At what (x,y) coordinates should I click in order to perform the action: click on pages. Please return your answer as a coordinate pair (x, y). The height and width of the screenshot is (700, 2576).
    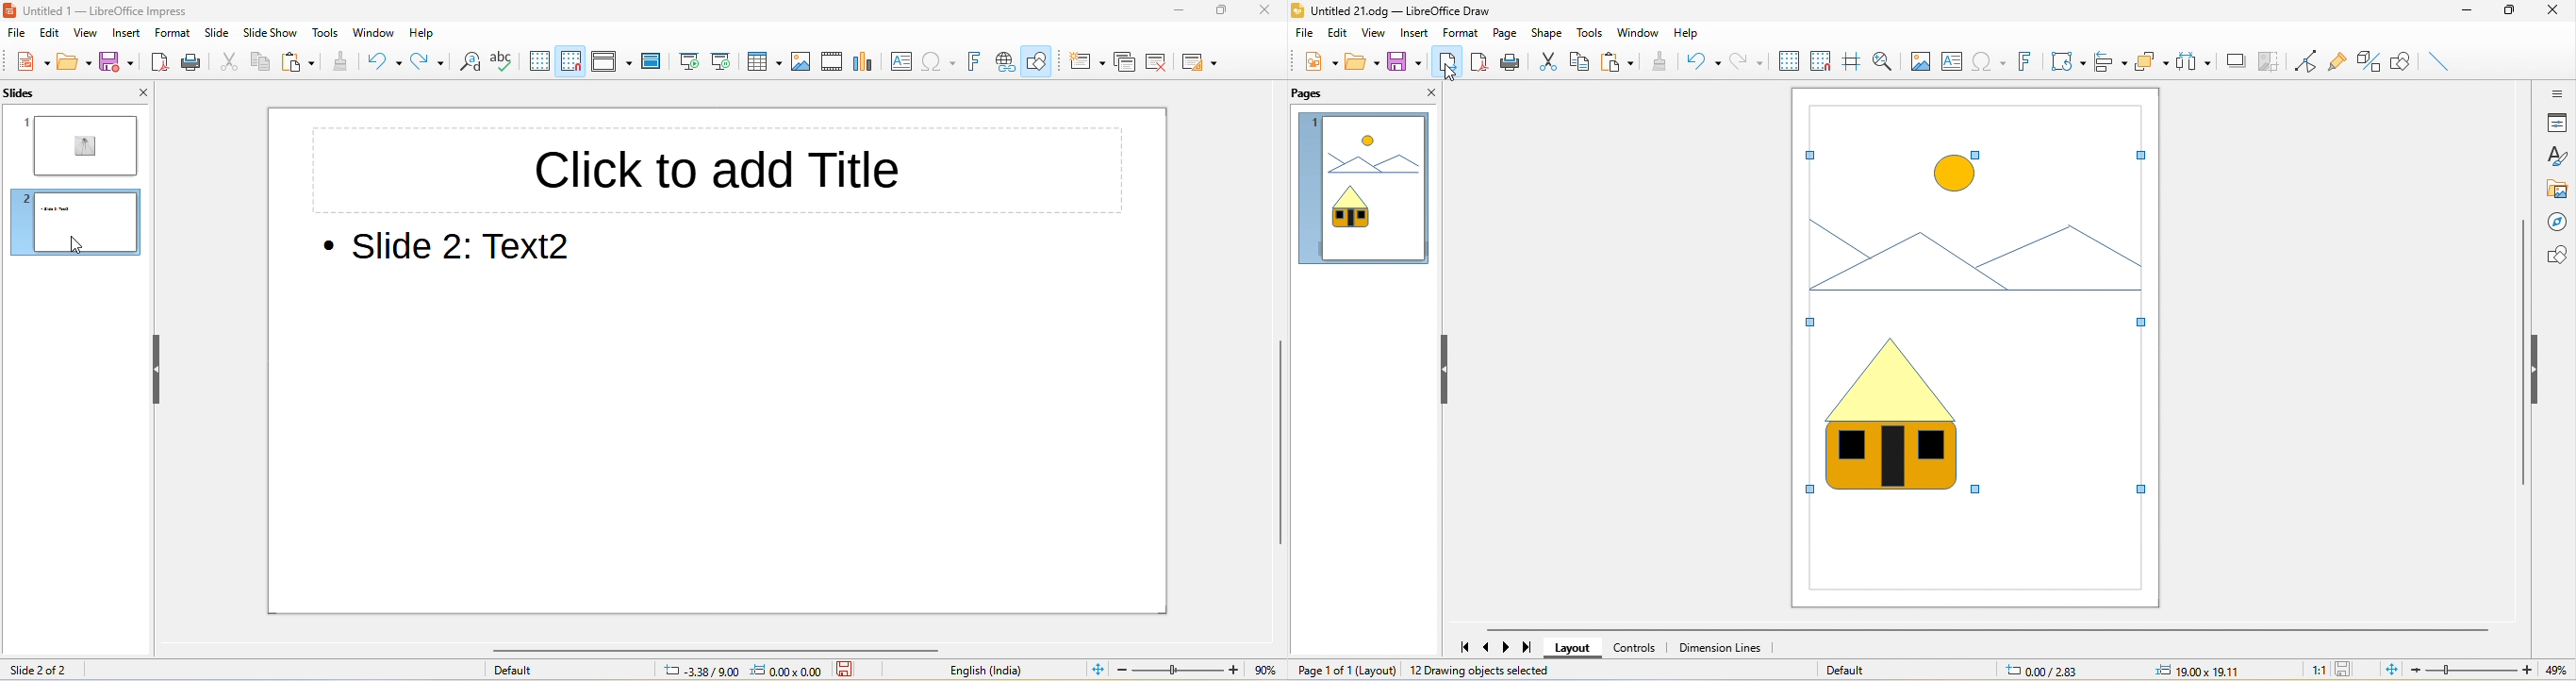
    Looking at the image, I should click on (1319, 95).